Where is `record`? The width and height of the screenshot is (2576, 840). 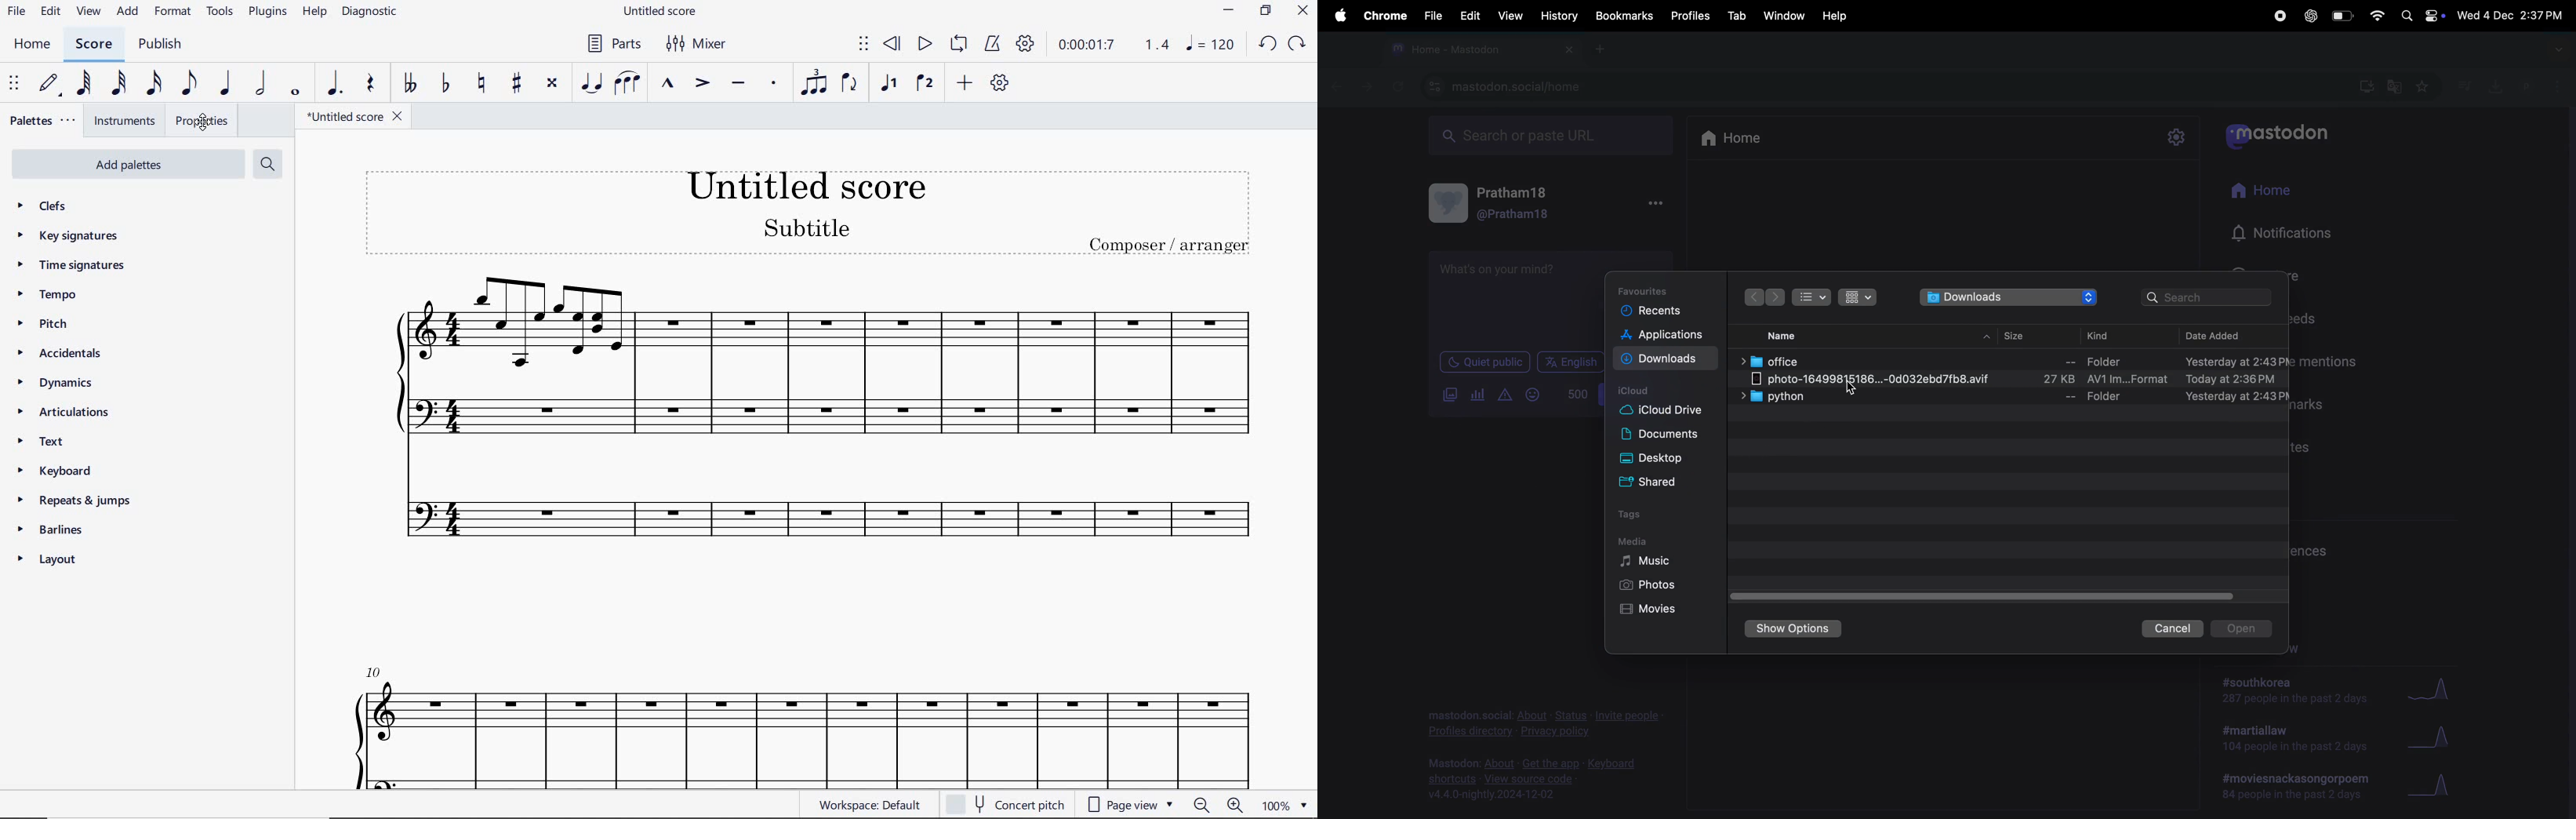
record is located at coordinates (2279, 16).